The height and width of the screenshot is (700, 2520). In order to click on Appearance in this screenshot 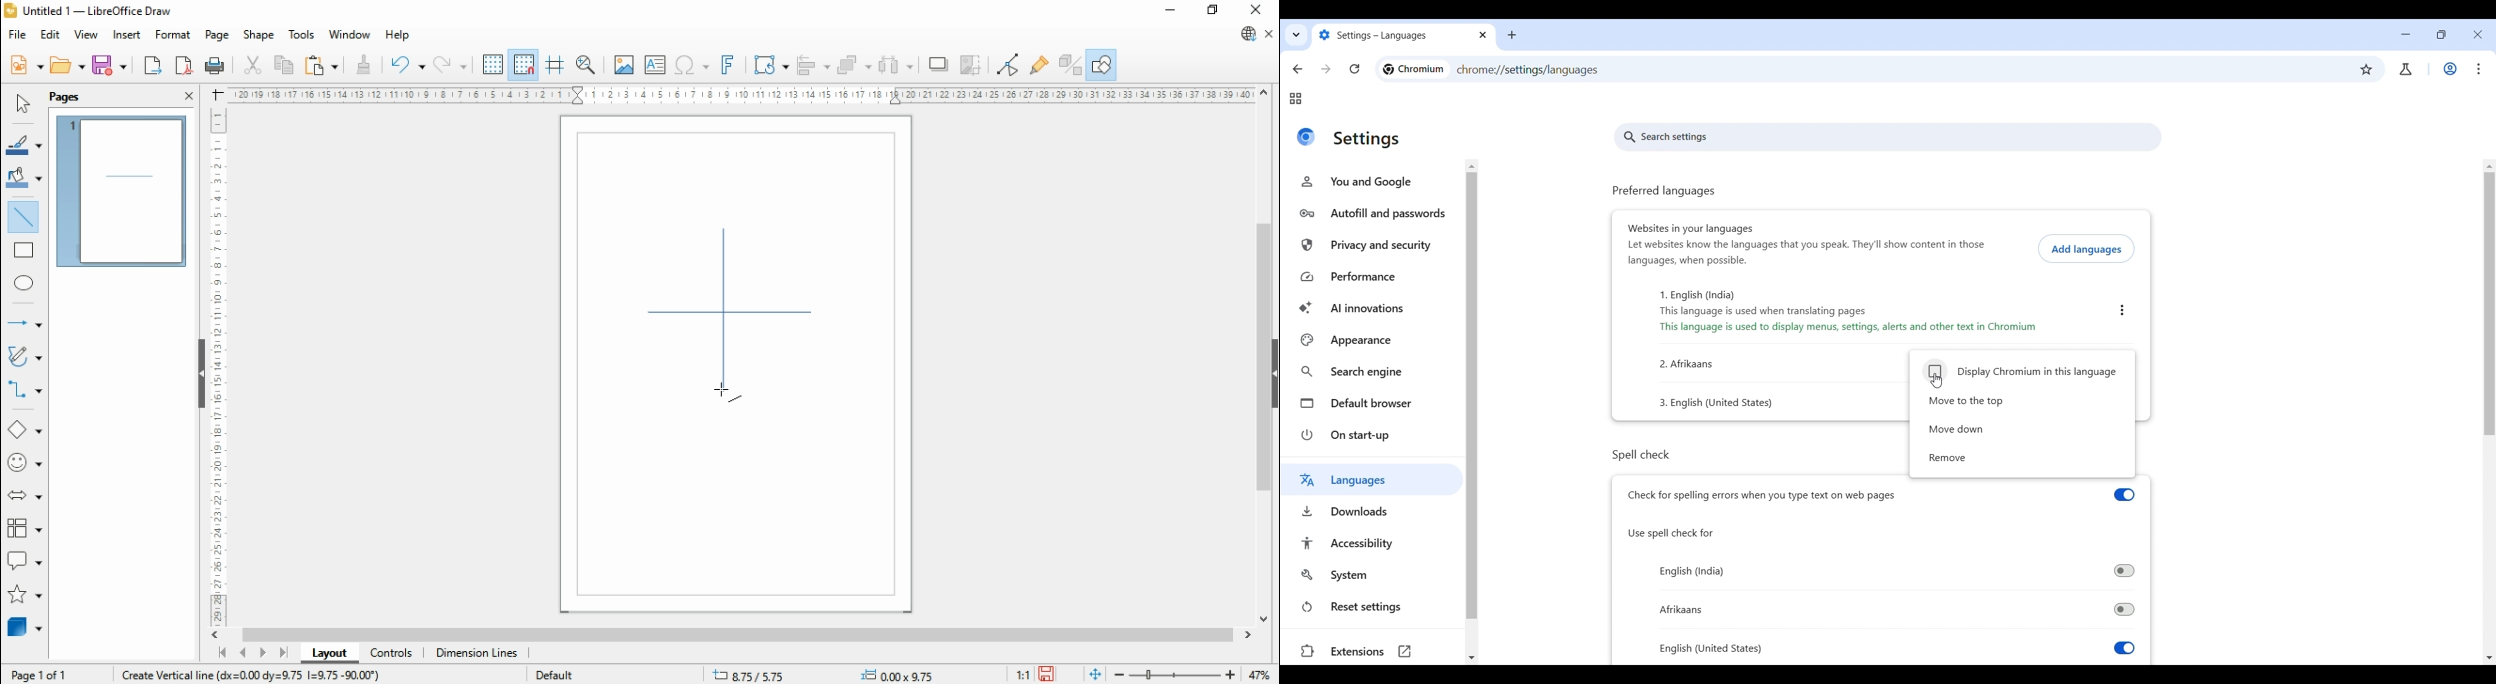, I will do `click(1373, 339)`.